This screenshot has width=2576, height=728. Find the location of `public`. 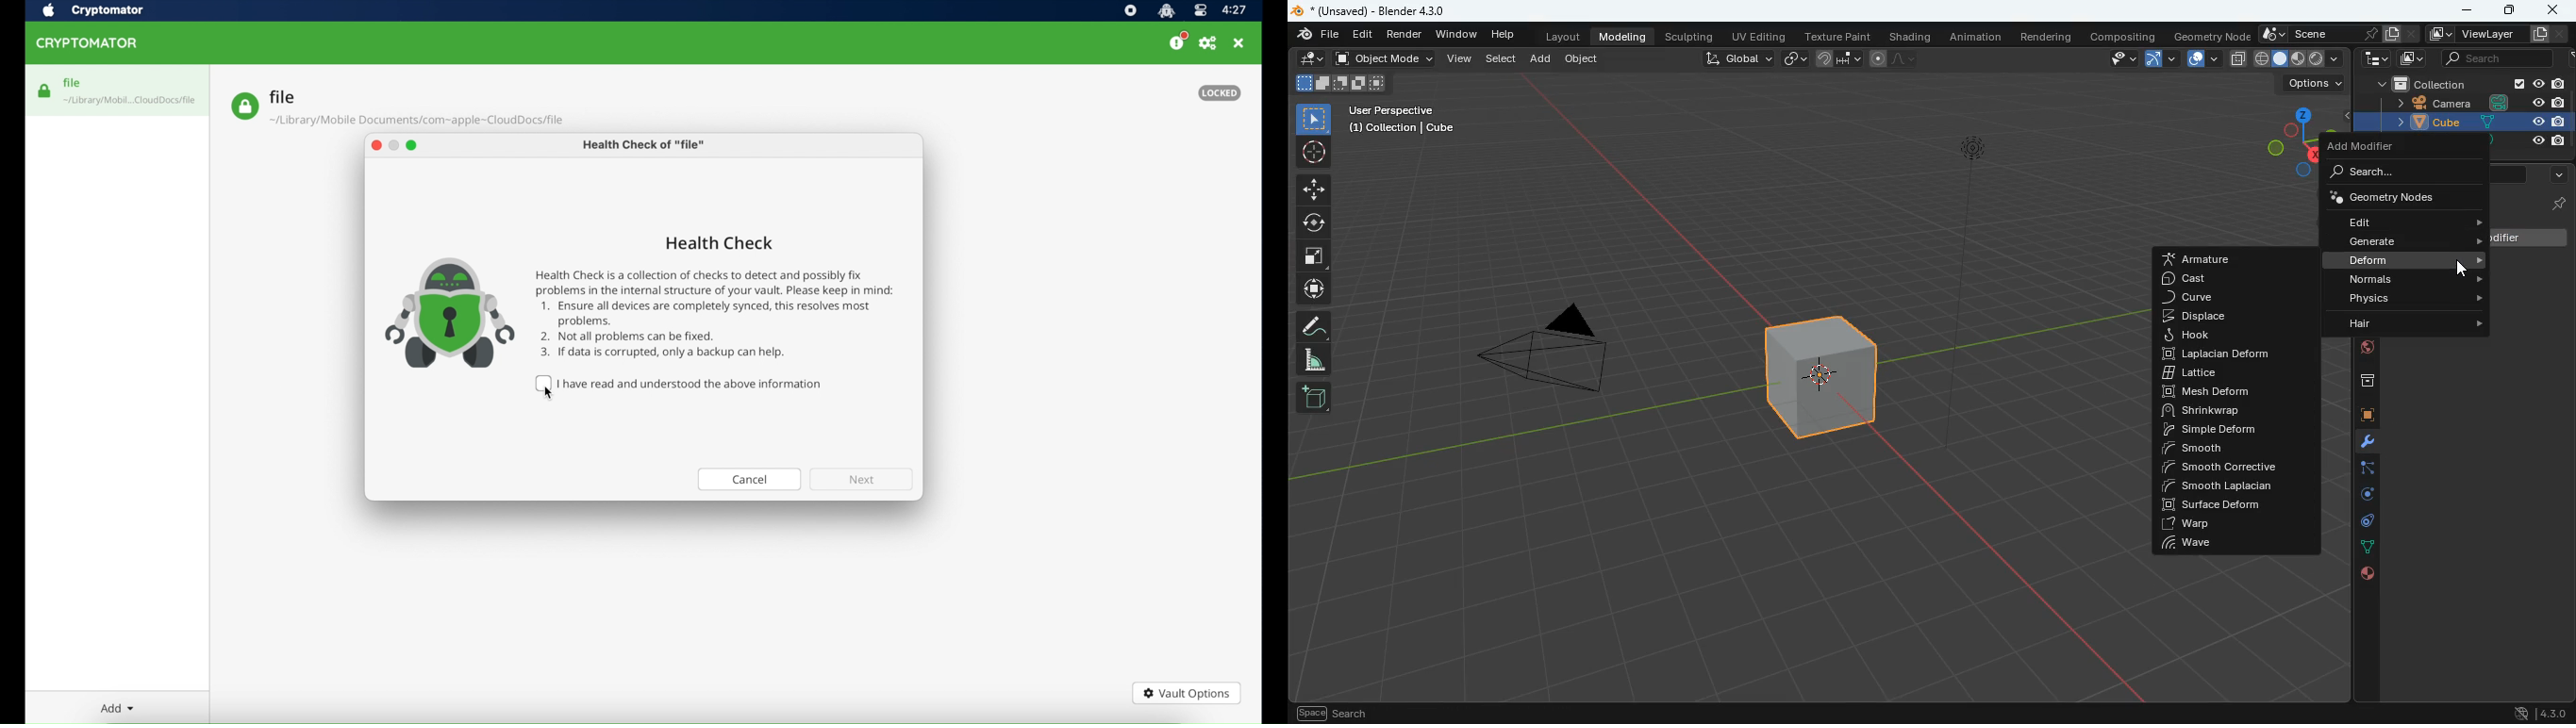

public is located at coordinates (2367, 575).